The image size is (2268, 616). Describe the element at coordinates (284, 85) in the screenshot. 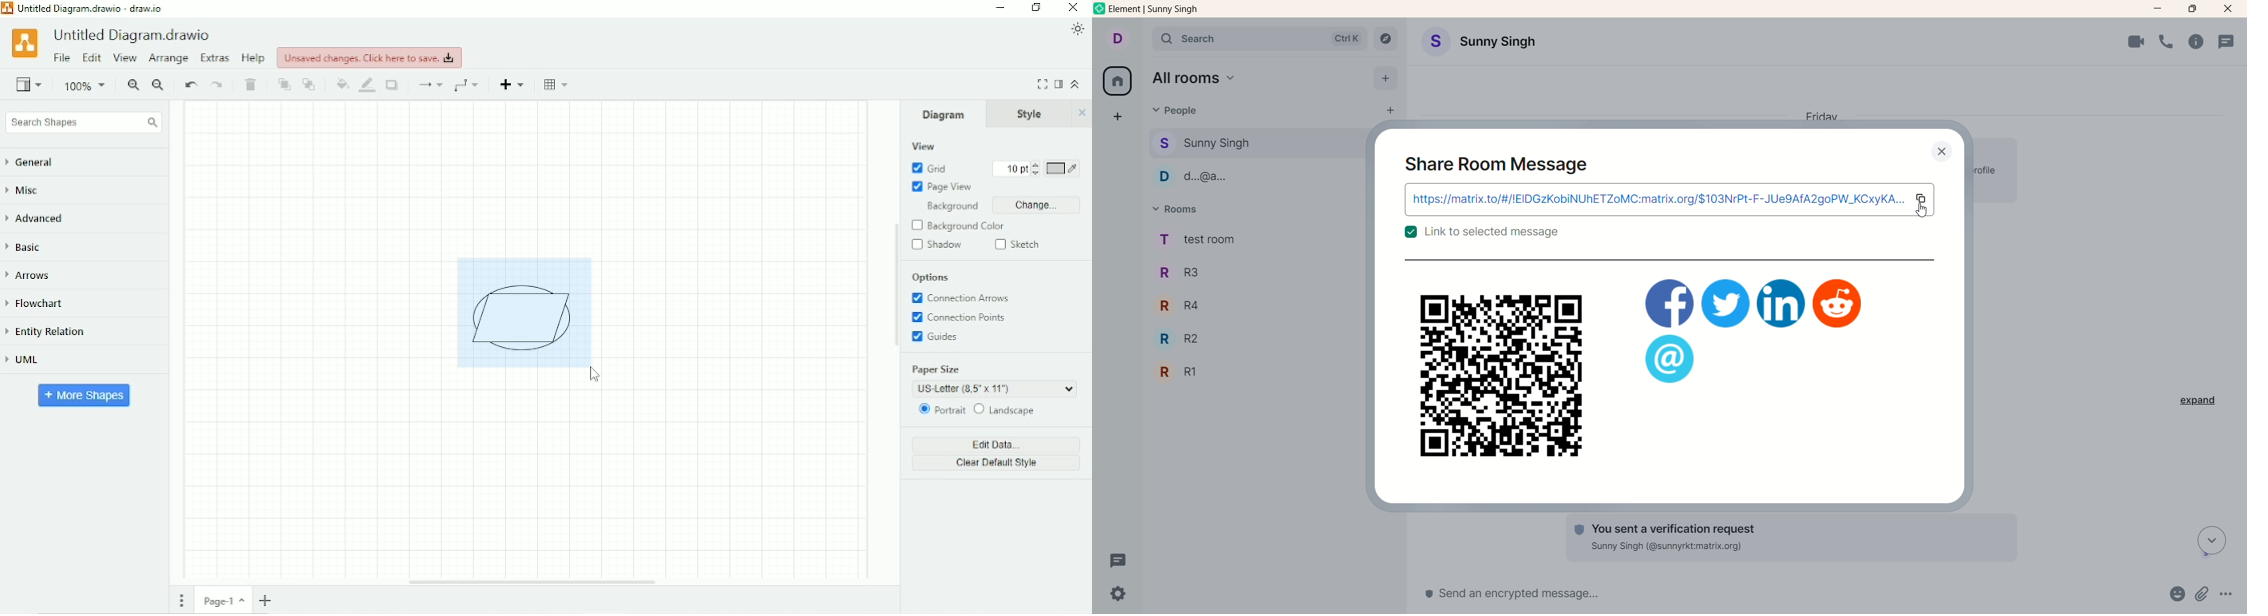

I see `To front` at that location.